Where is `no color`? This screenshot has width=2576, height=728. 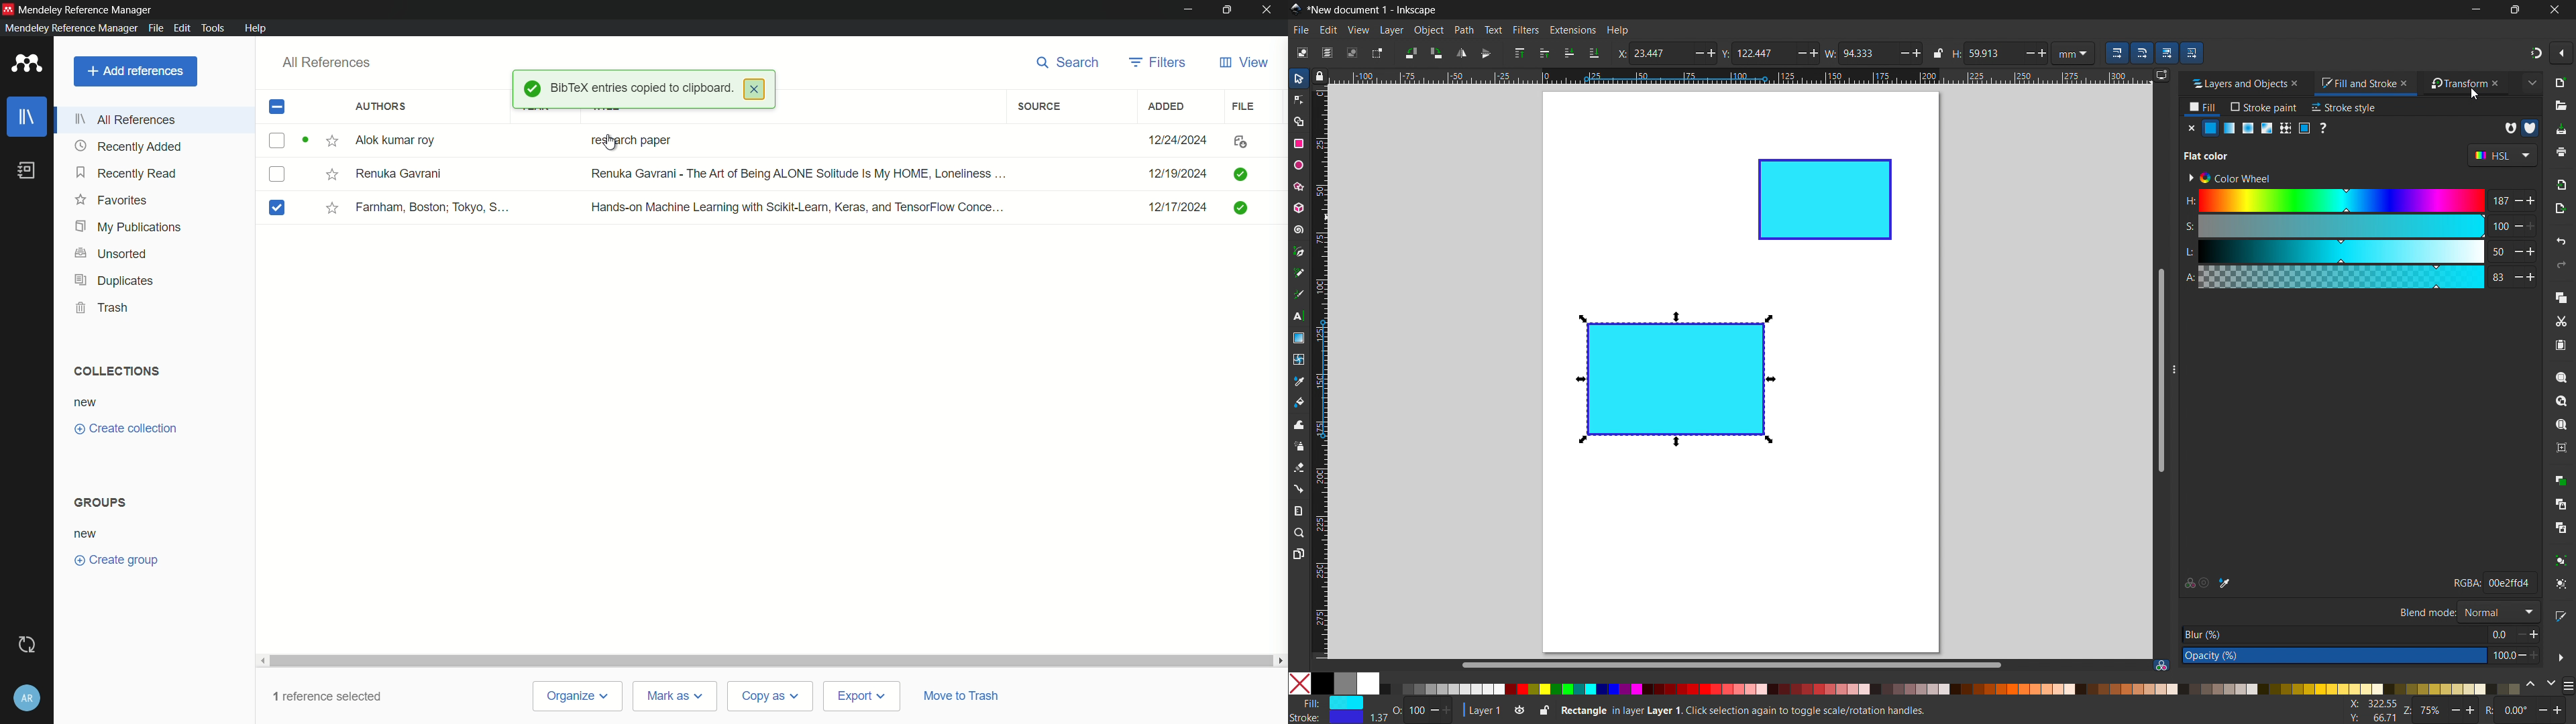
no color is located at coordinates (2191, 127).